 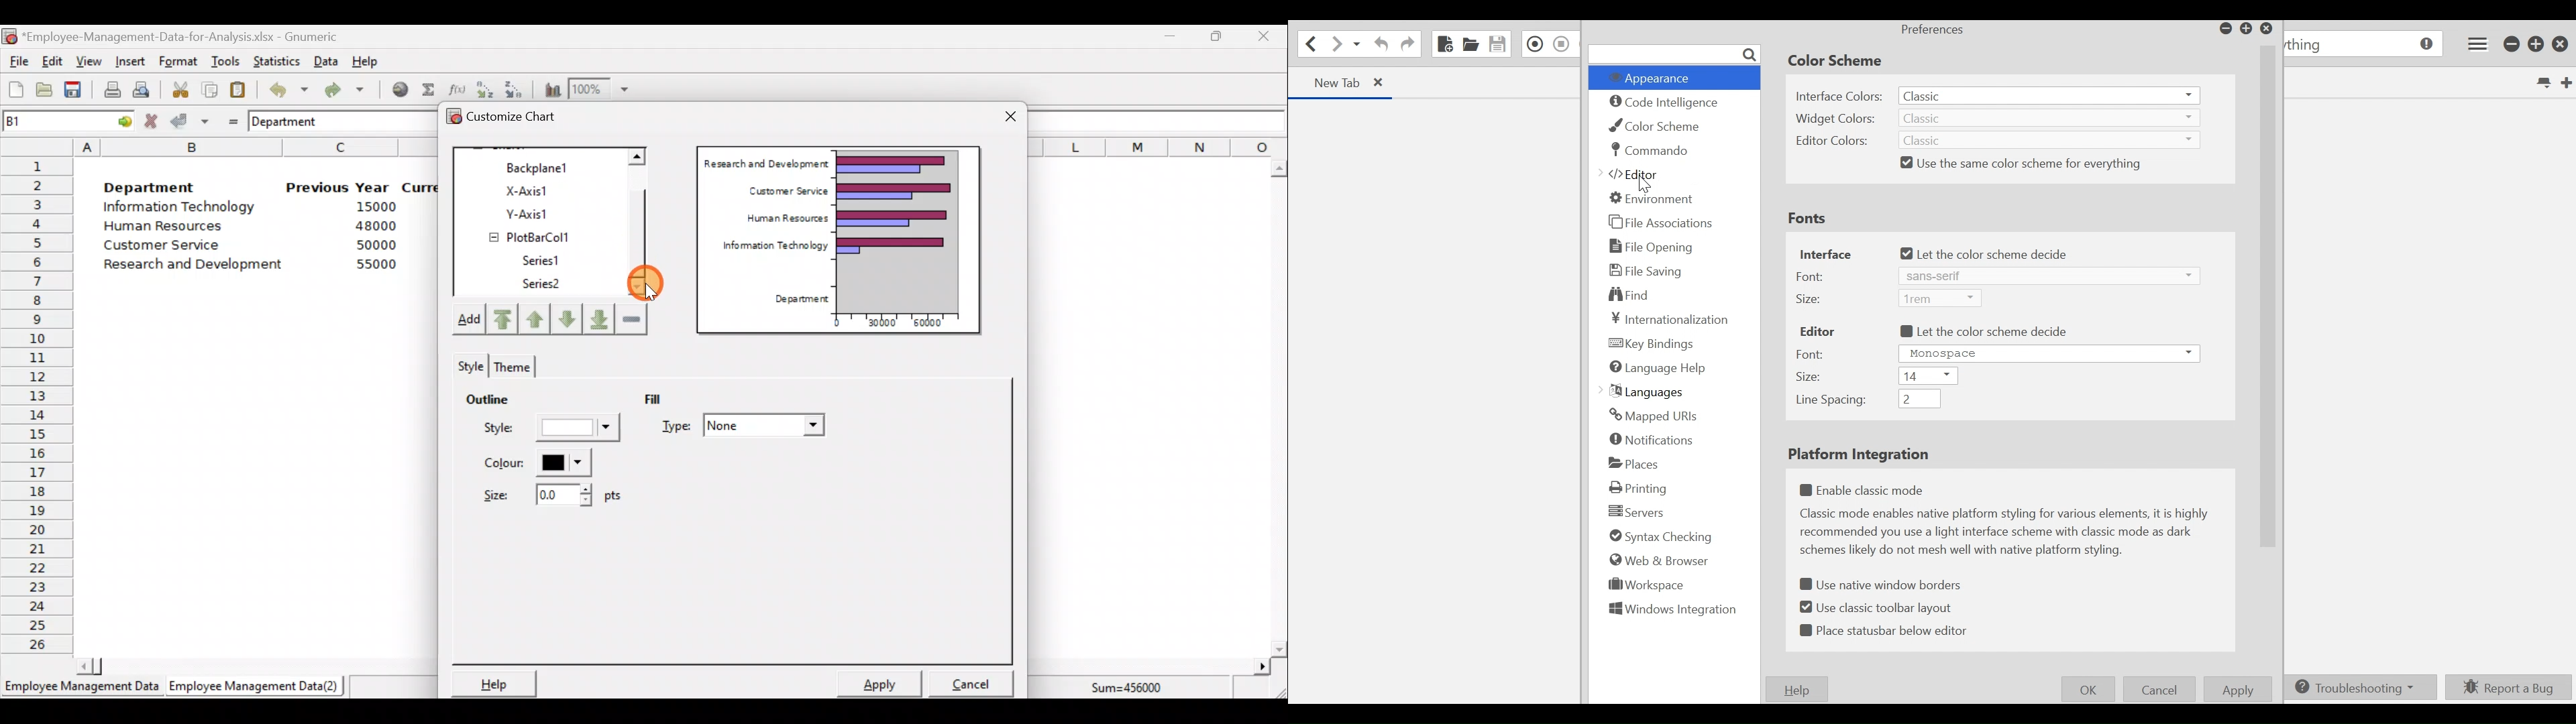 I want to click on Help, so click(x=492, y=683).